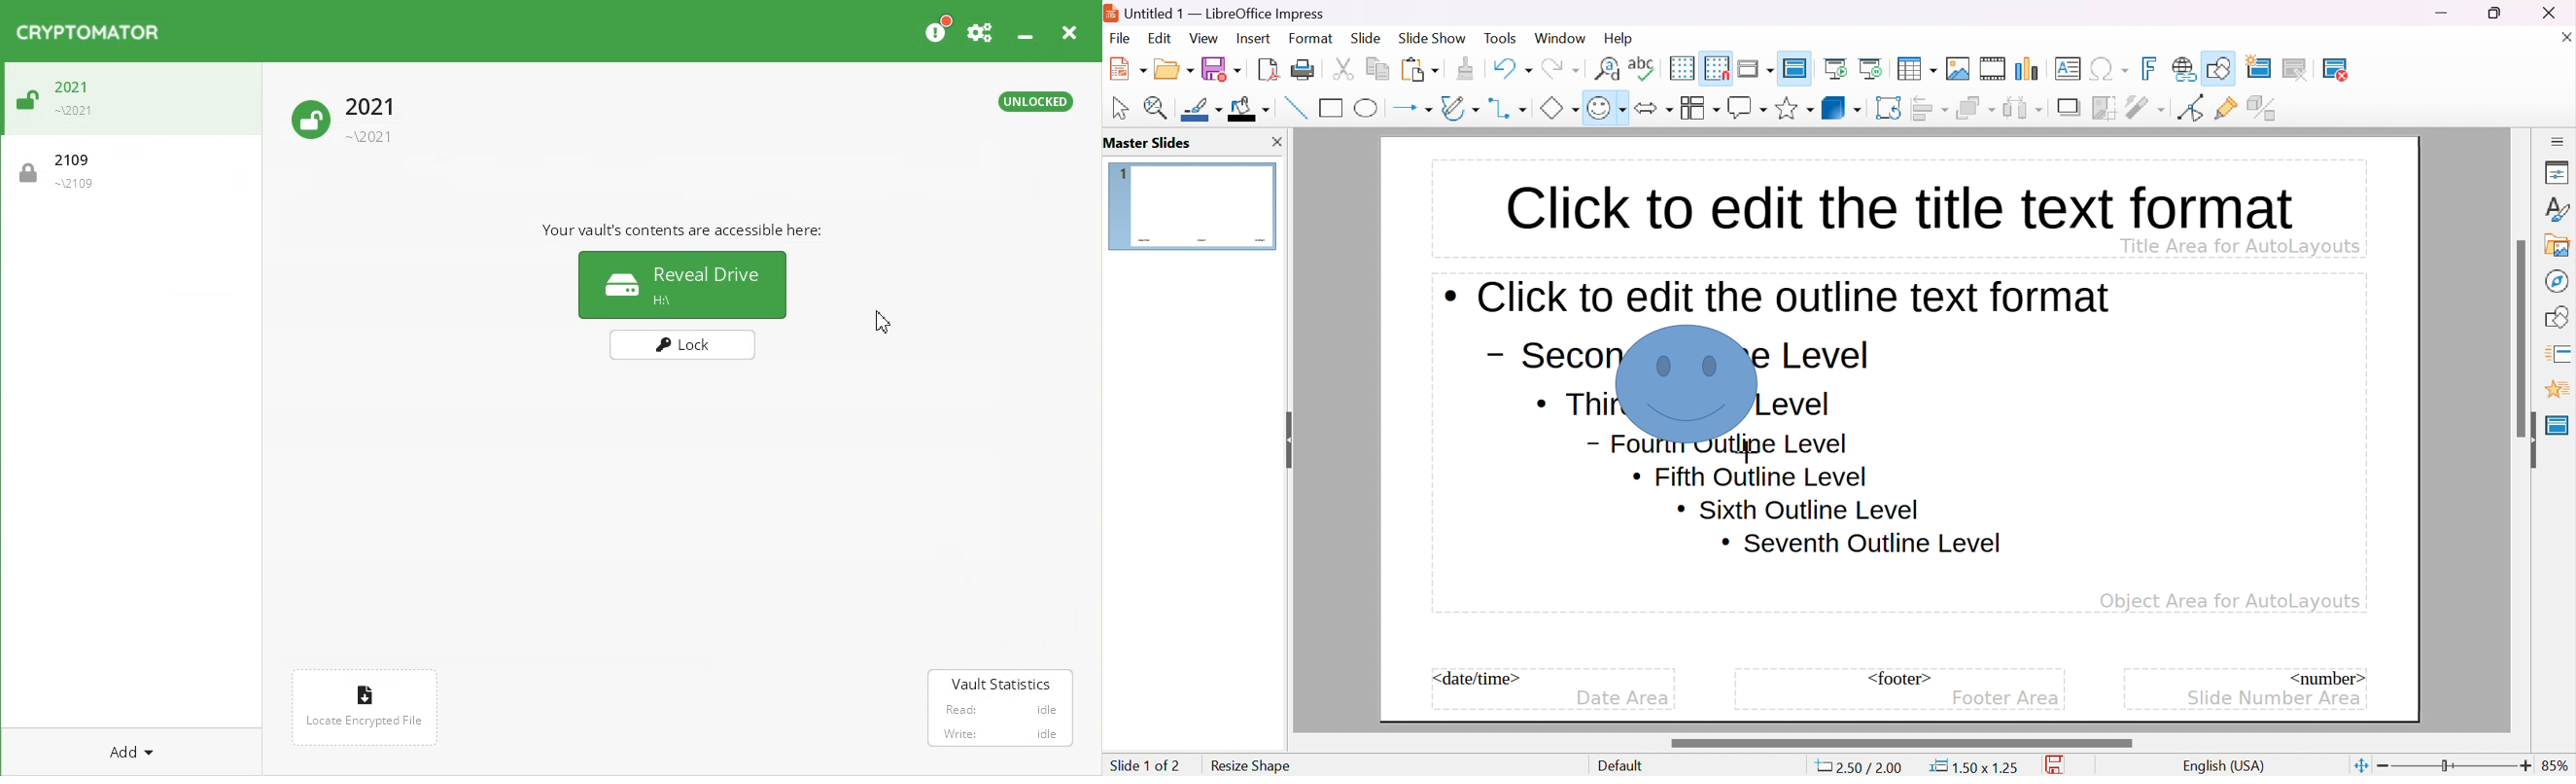 Image resolution: width=2576 pixels, height=784 pixels. What do you see at coordinates (1628, 330) in the screenshot?
I see `cursor` at bounding box center [1628, 330].